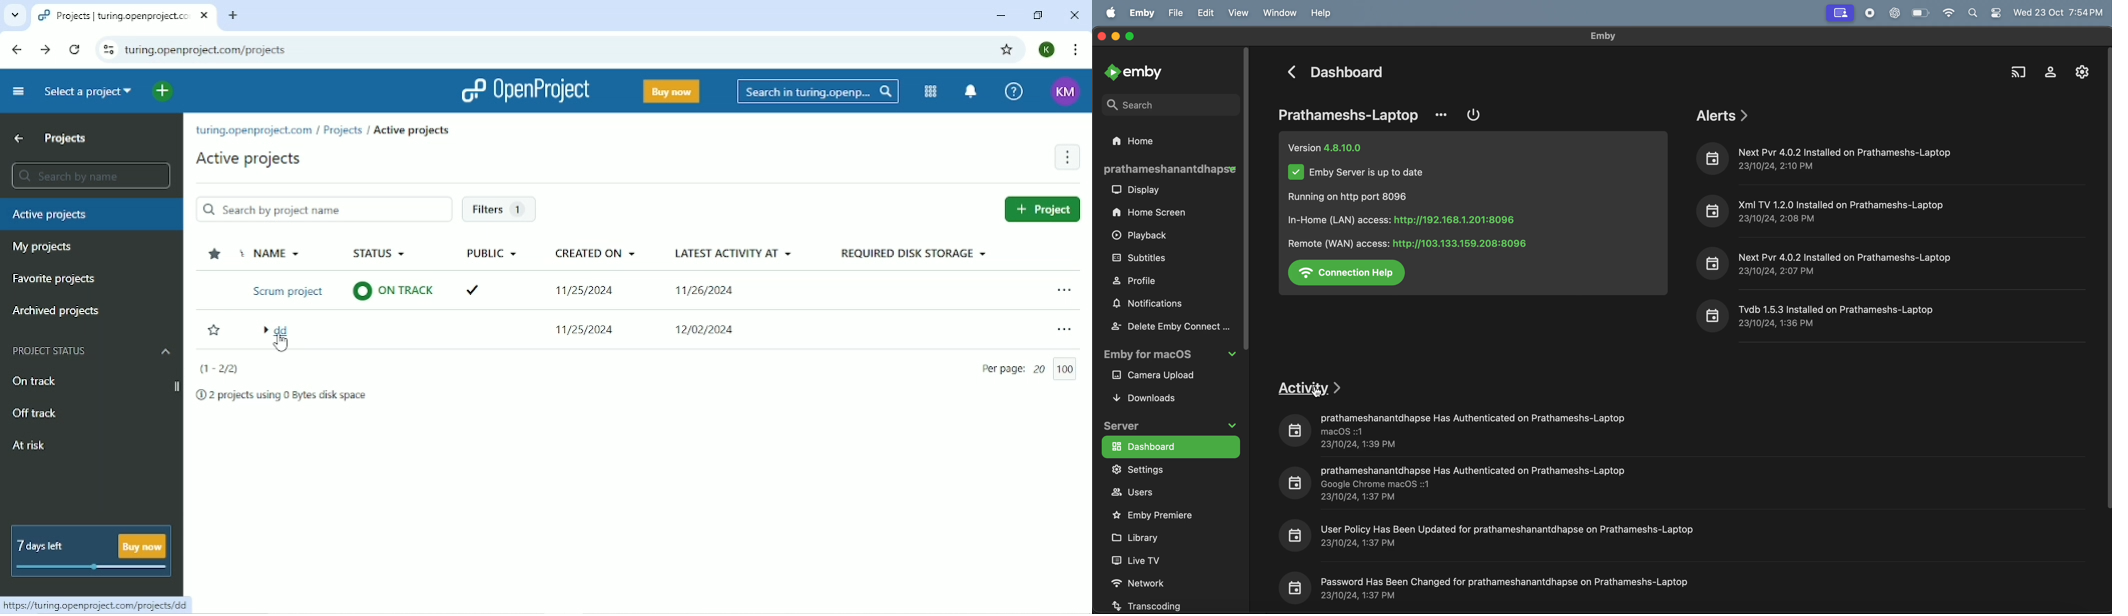 This screenshot has height=616, width=2128. Describe the element at coordinates (1407, 242) in the screenshot. I see `Remote (WAN) access: http://103.133.159.208:8096` at that location.